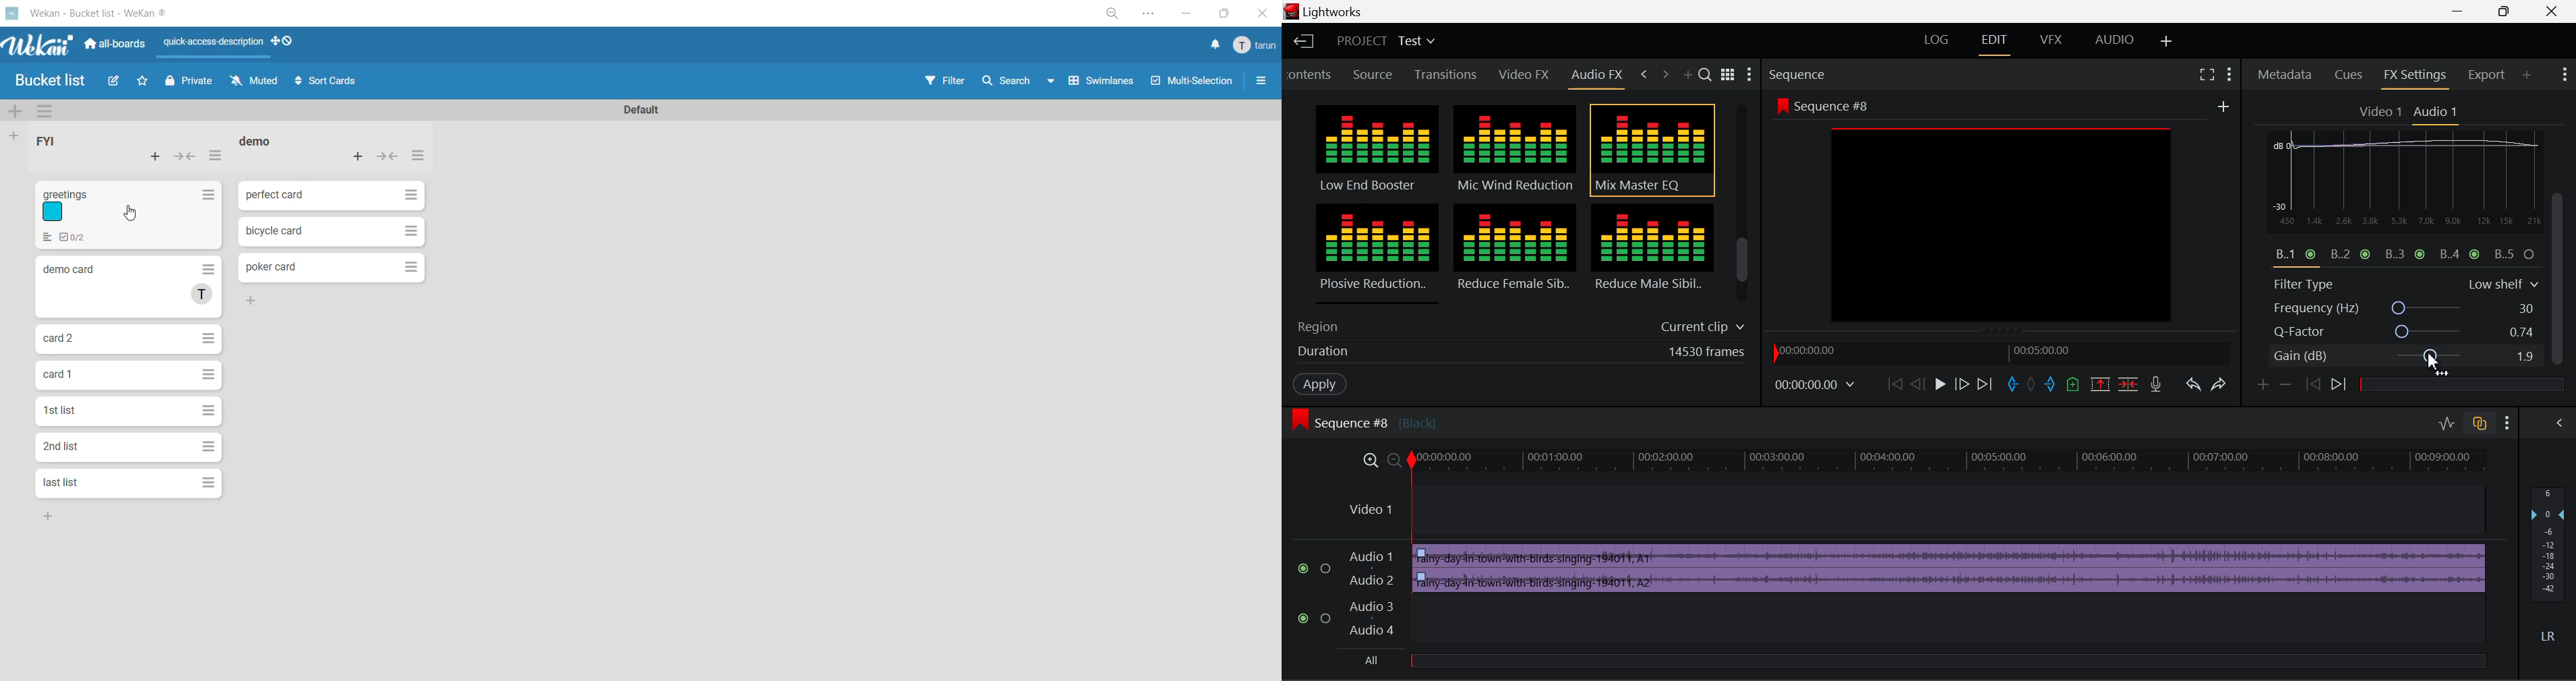 This screenshot has height=700, width=2576. Describe the element at coordinates (2487, 75) in the screenshot. I see `Export` at that location.